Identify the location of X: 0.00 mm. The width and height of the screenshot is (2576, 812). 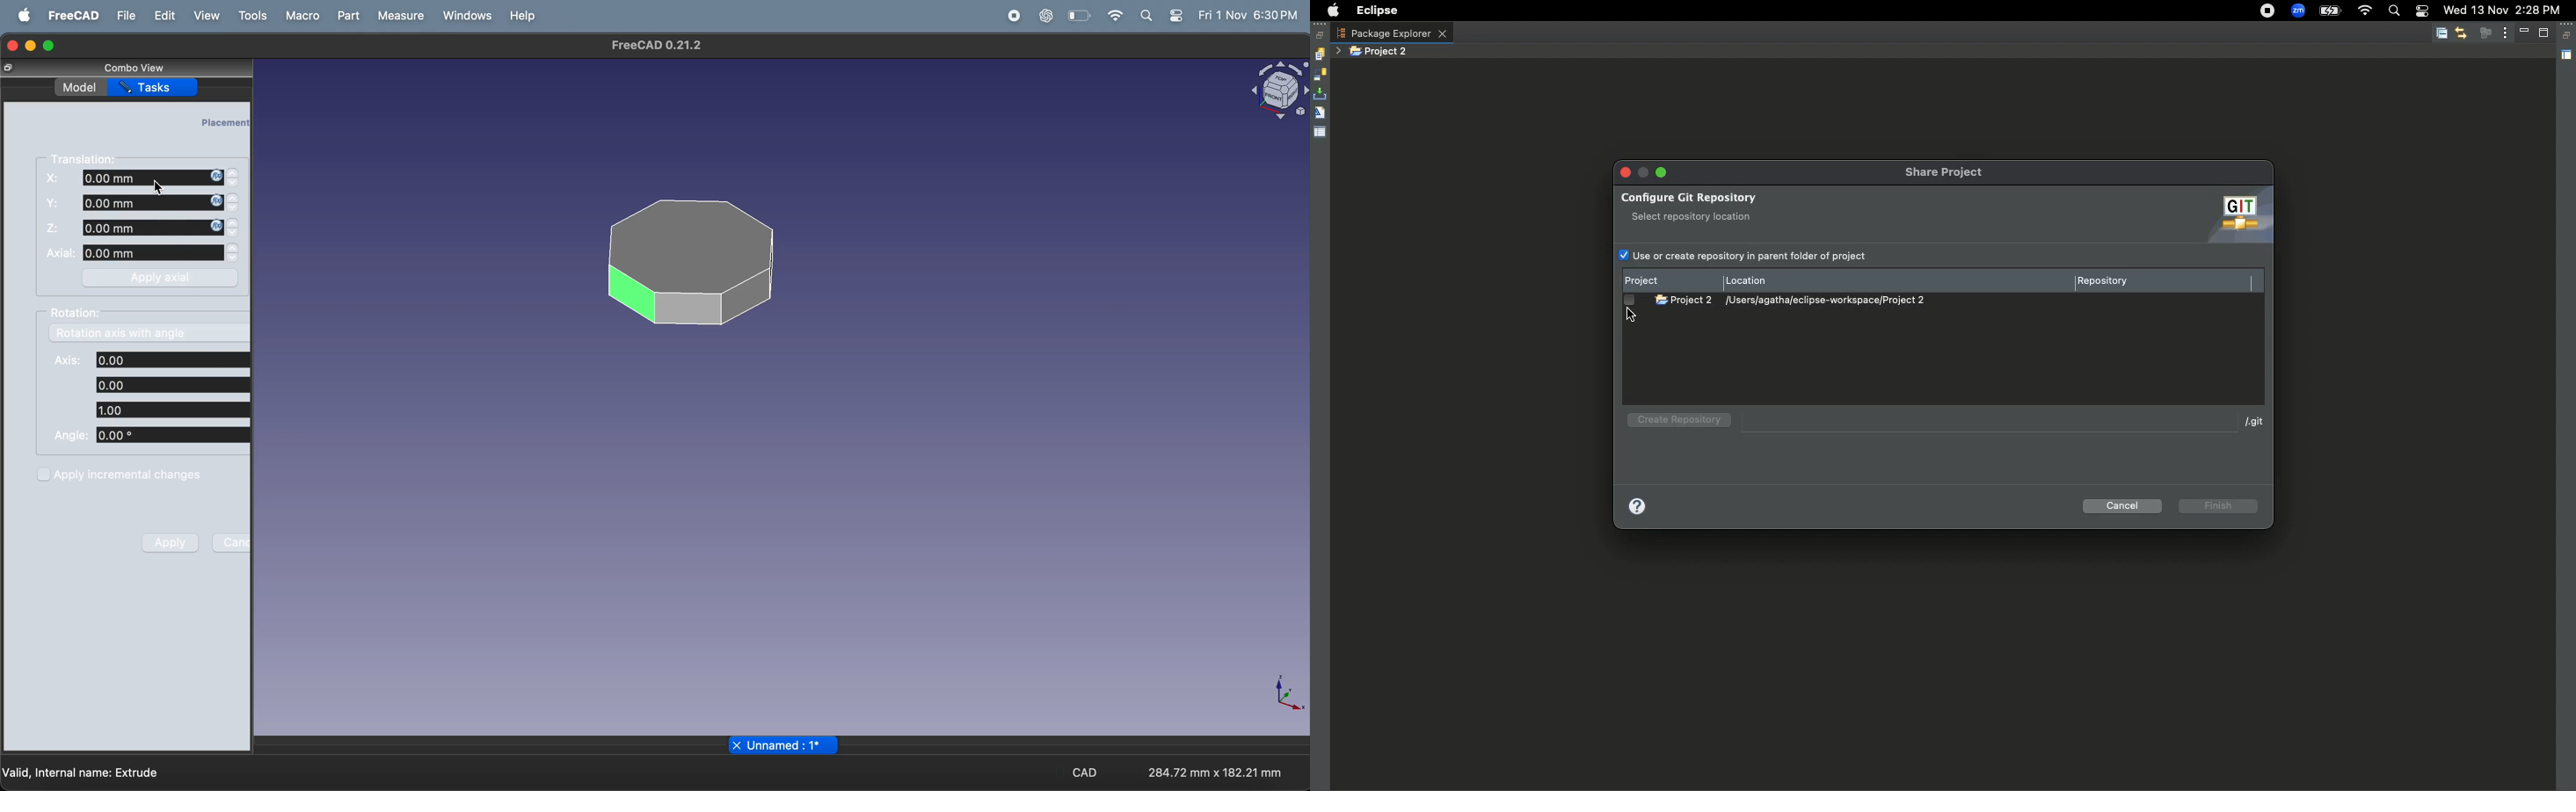
(133, 177).